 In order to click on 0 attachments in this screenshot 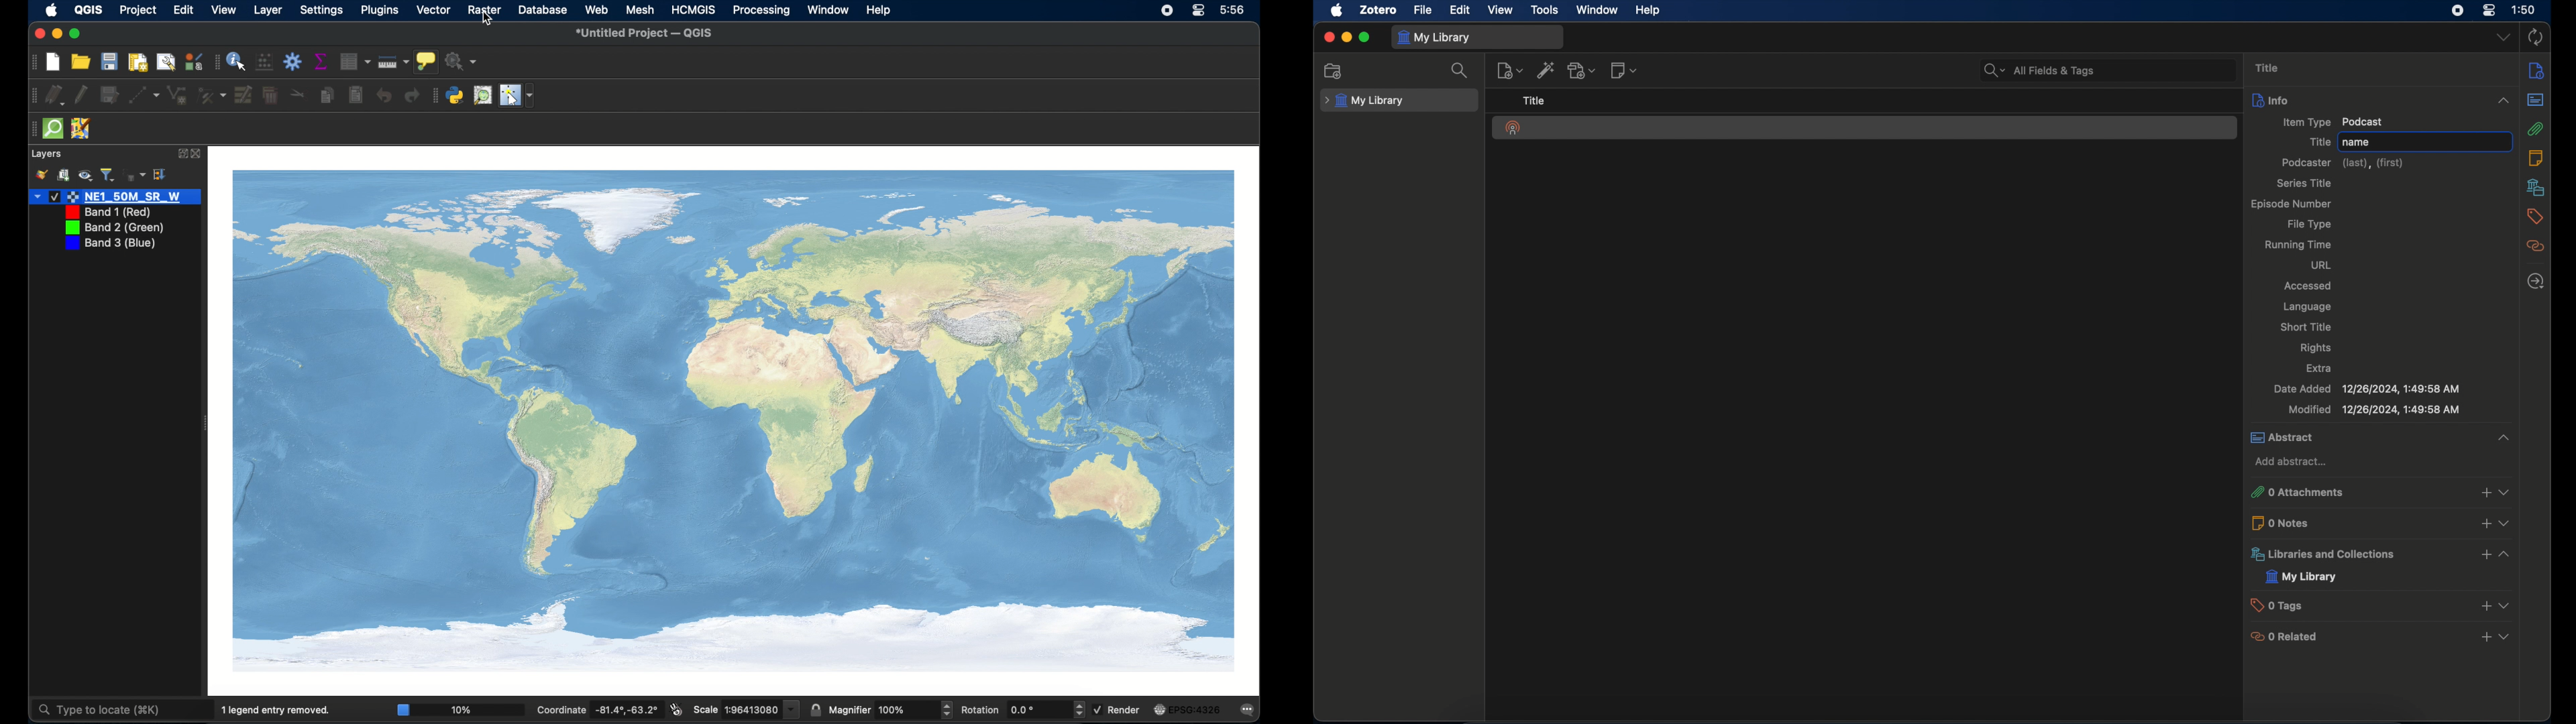, I will do `click(2380, 493)`.